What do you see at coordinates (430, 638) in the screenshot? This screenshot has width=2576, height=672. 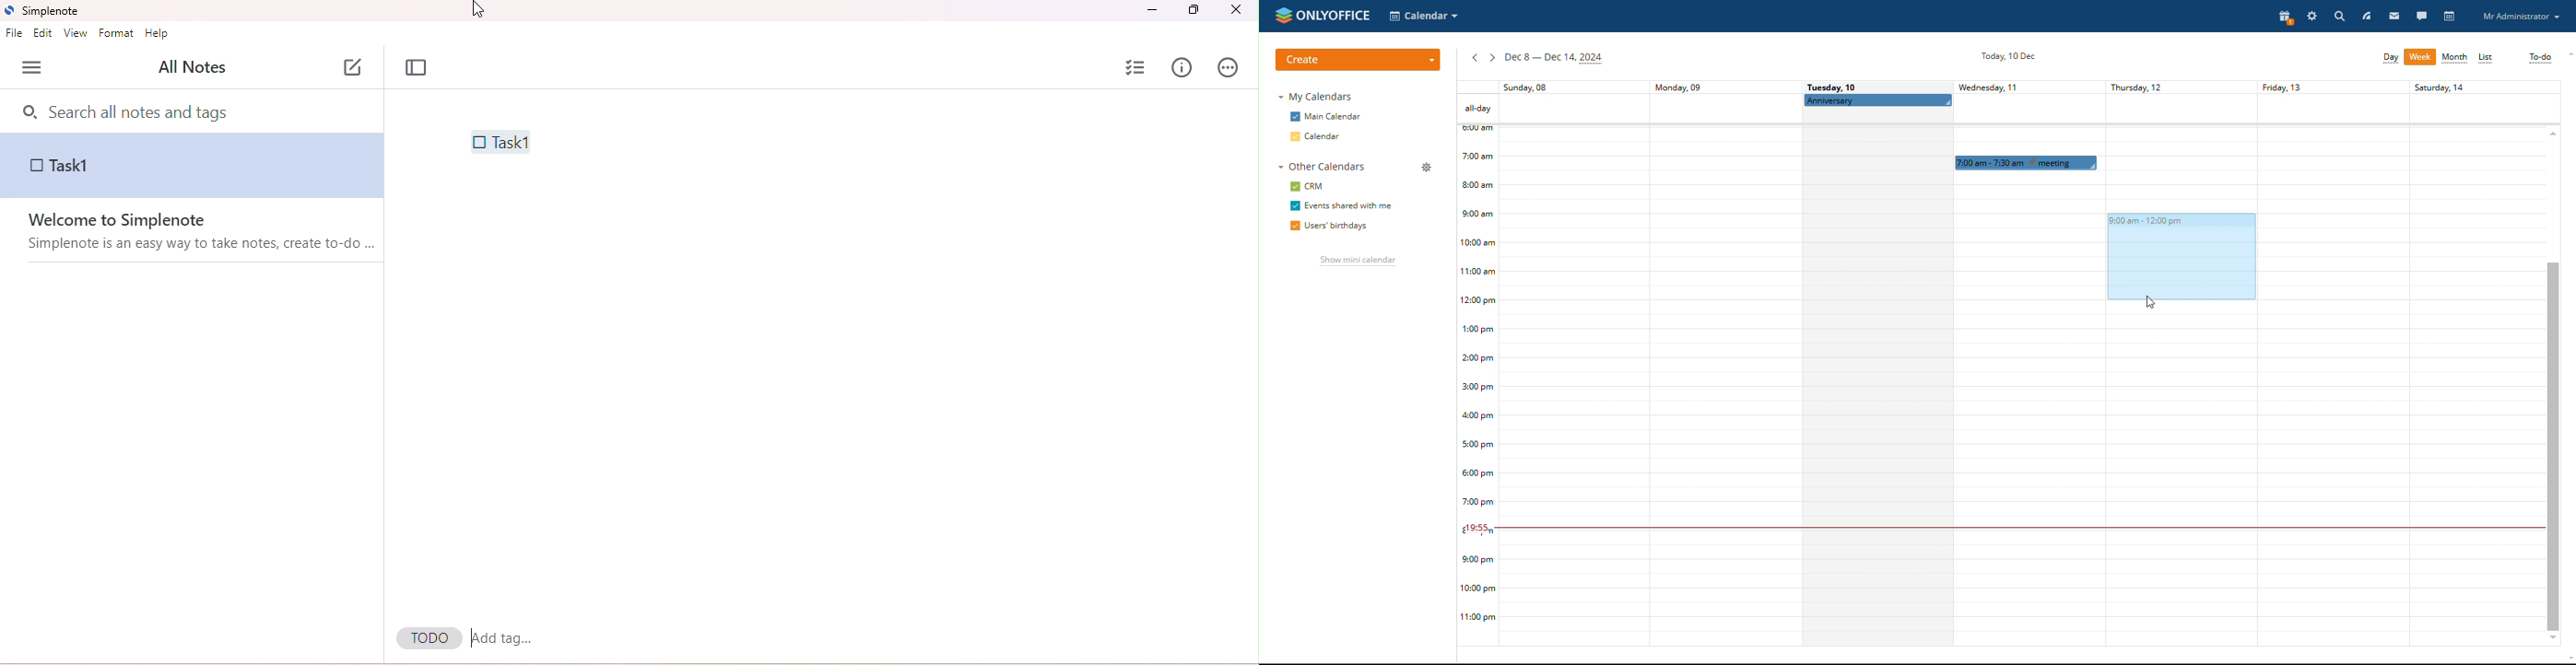 I see `tag added` at bounding box center [430, 638].